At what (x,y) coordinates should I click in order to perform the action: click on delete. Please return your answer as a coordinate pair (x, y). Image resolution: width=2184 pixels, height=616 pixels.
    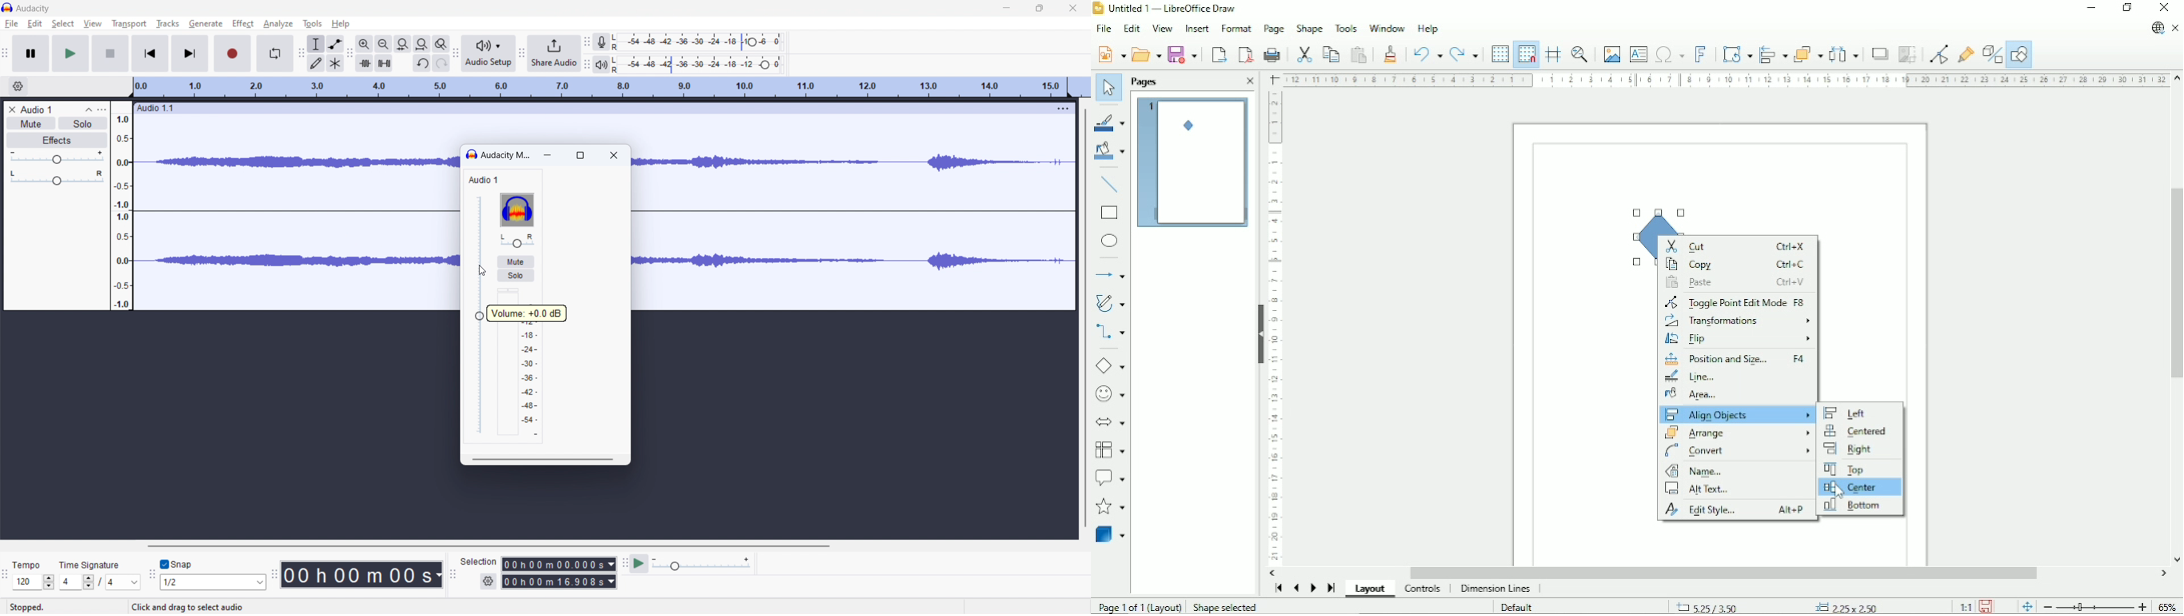
    Looking at the image, I should click on (12, 109).